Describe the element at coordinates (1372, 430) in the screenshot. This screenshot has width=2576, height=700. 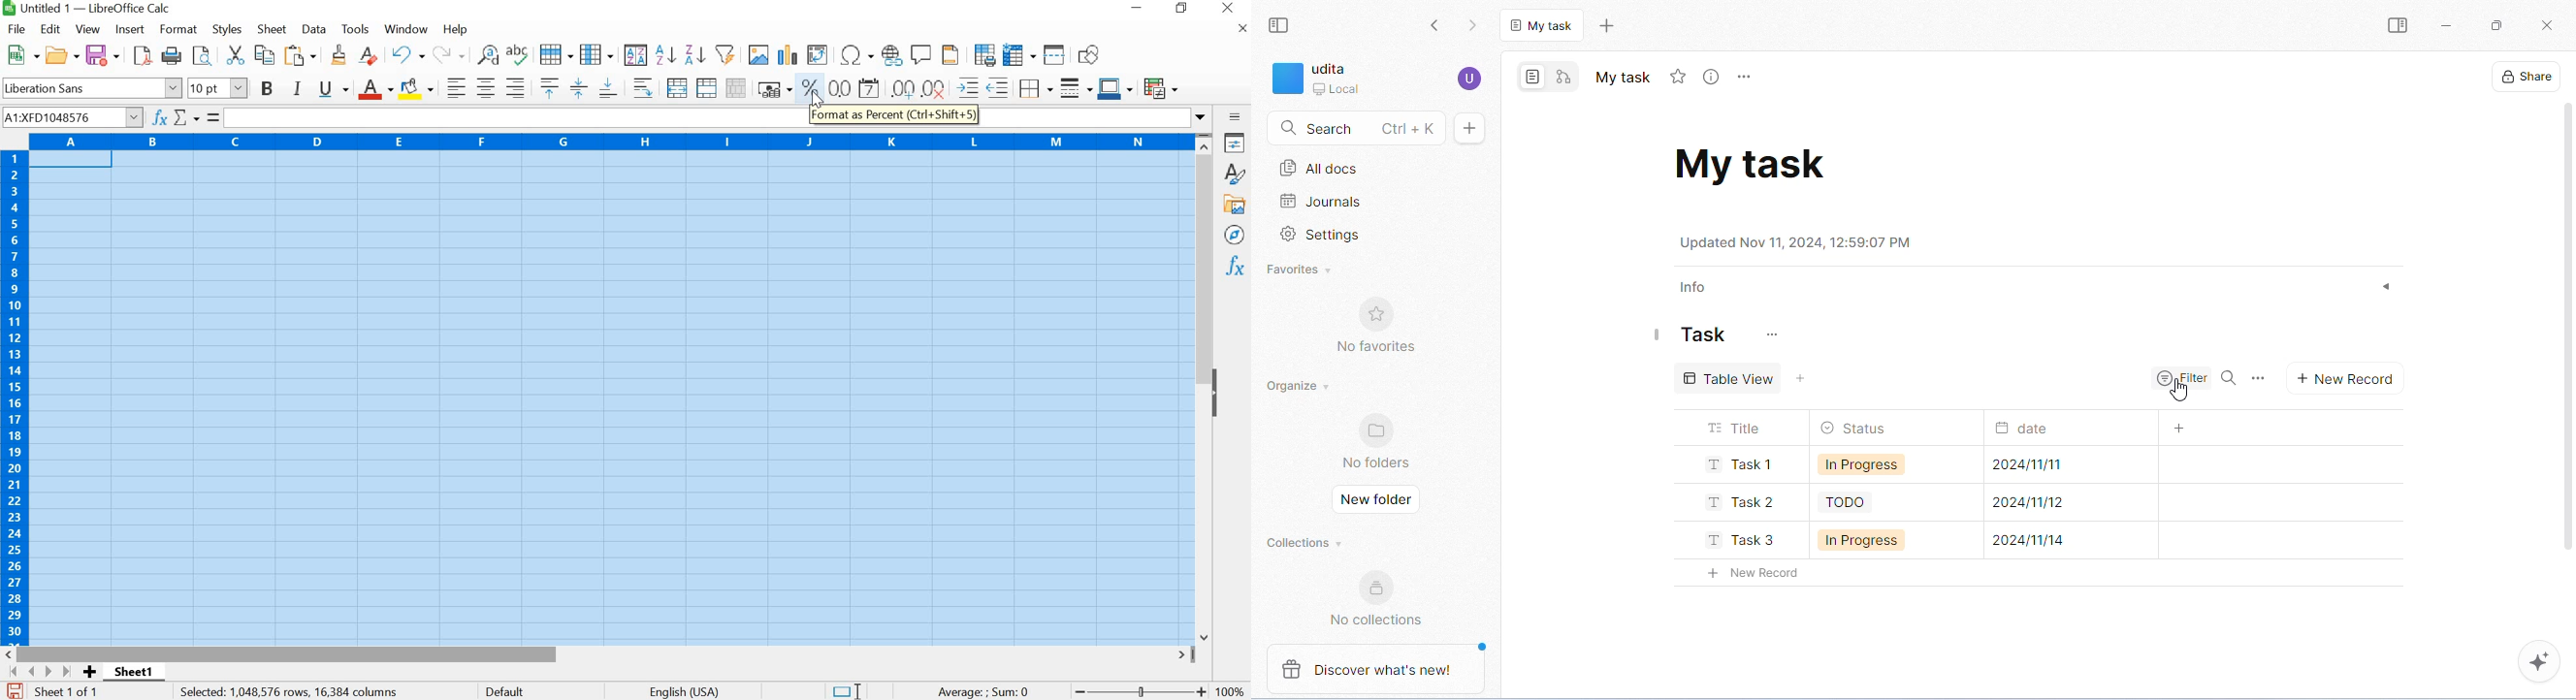
I see `favorites logo` at that location.